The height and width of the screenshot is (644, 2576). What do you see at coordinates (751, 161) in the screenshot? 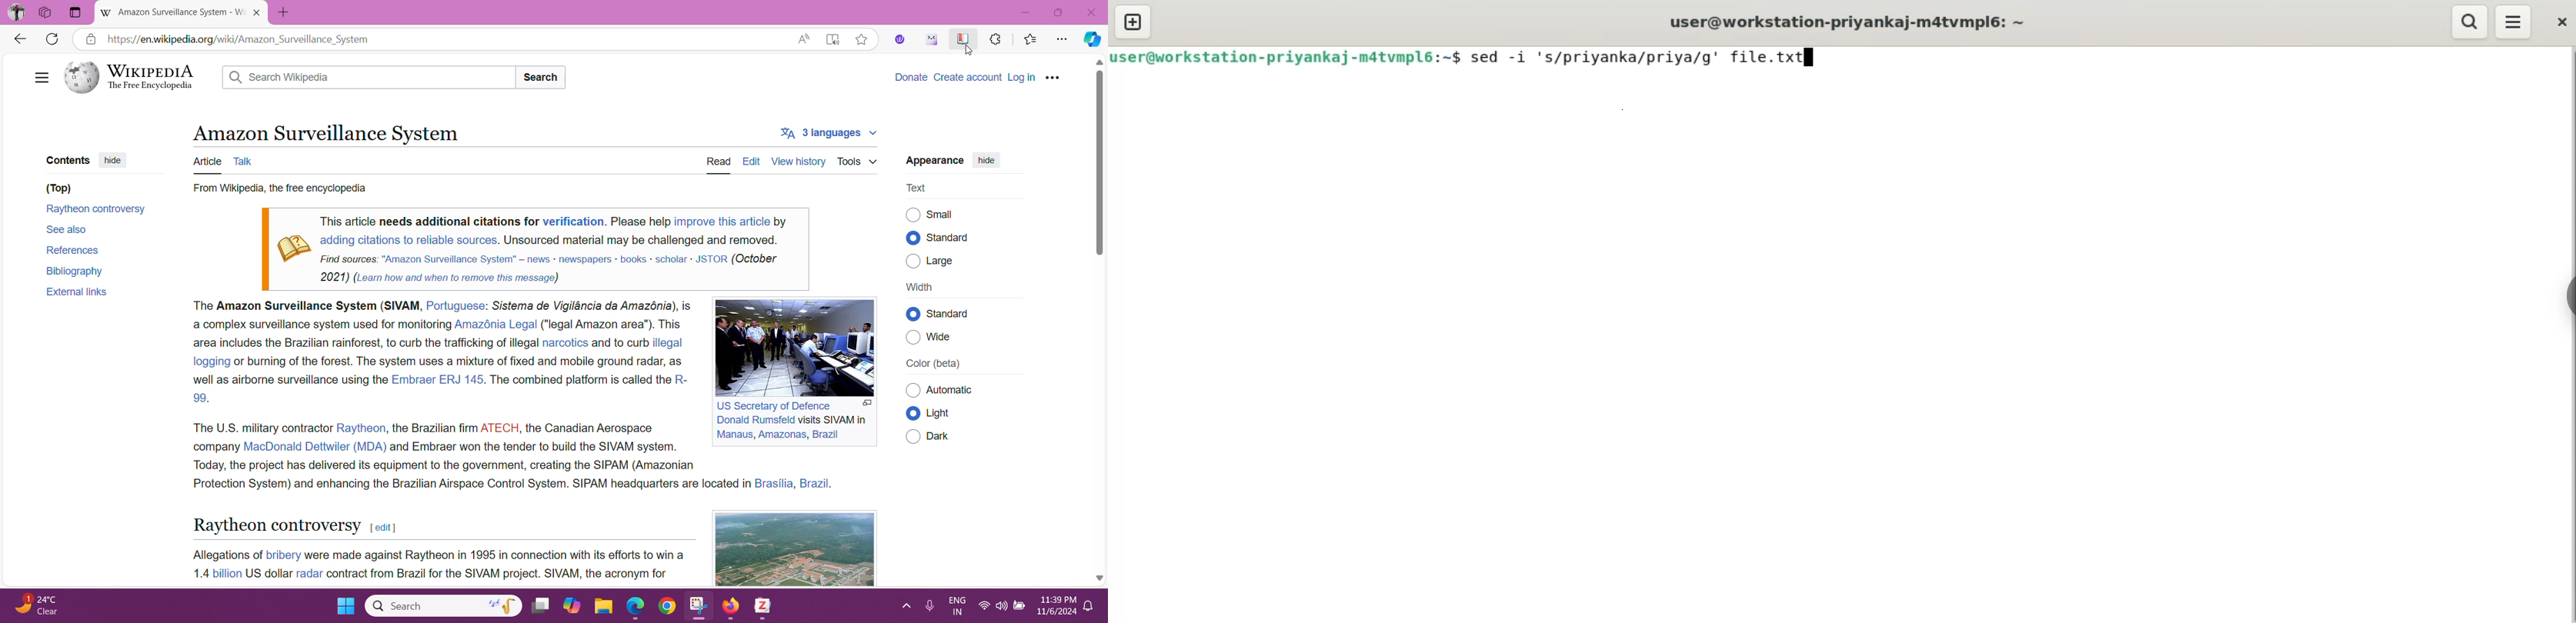
I see `Edit` at bounding box center [751, 161].